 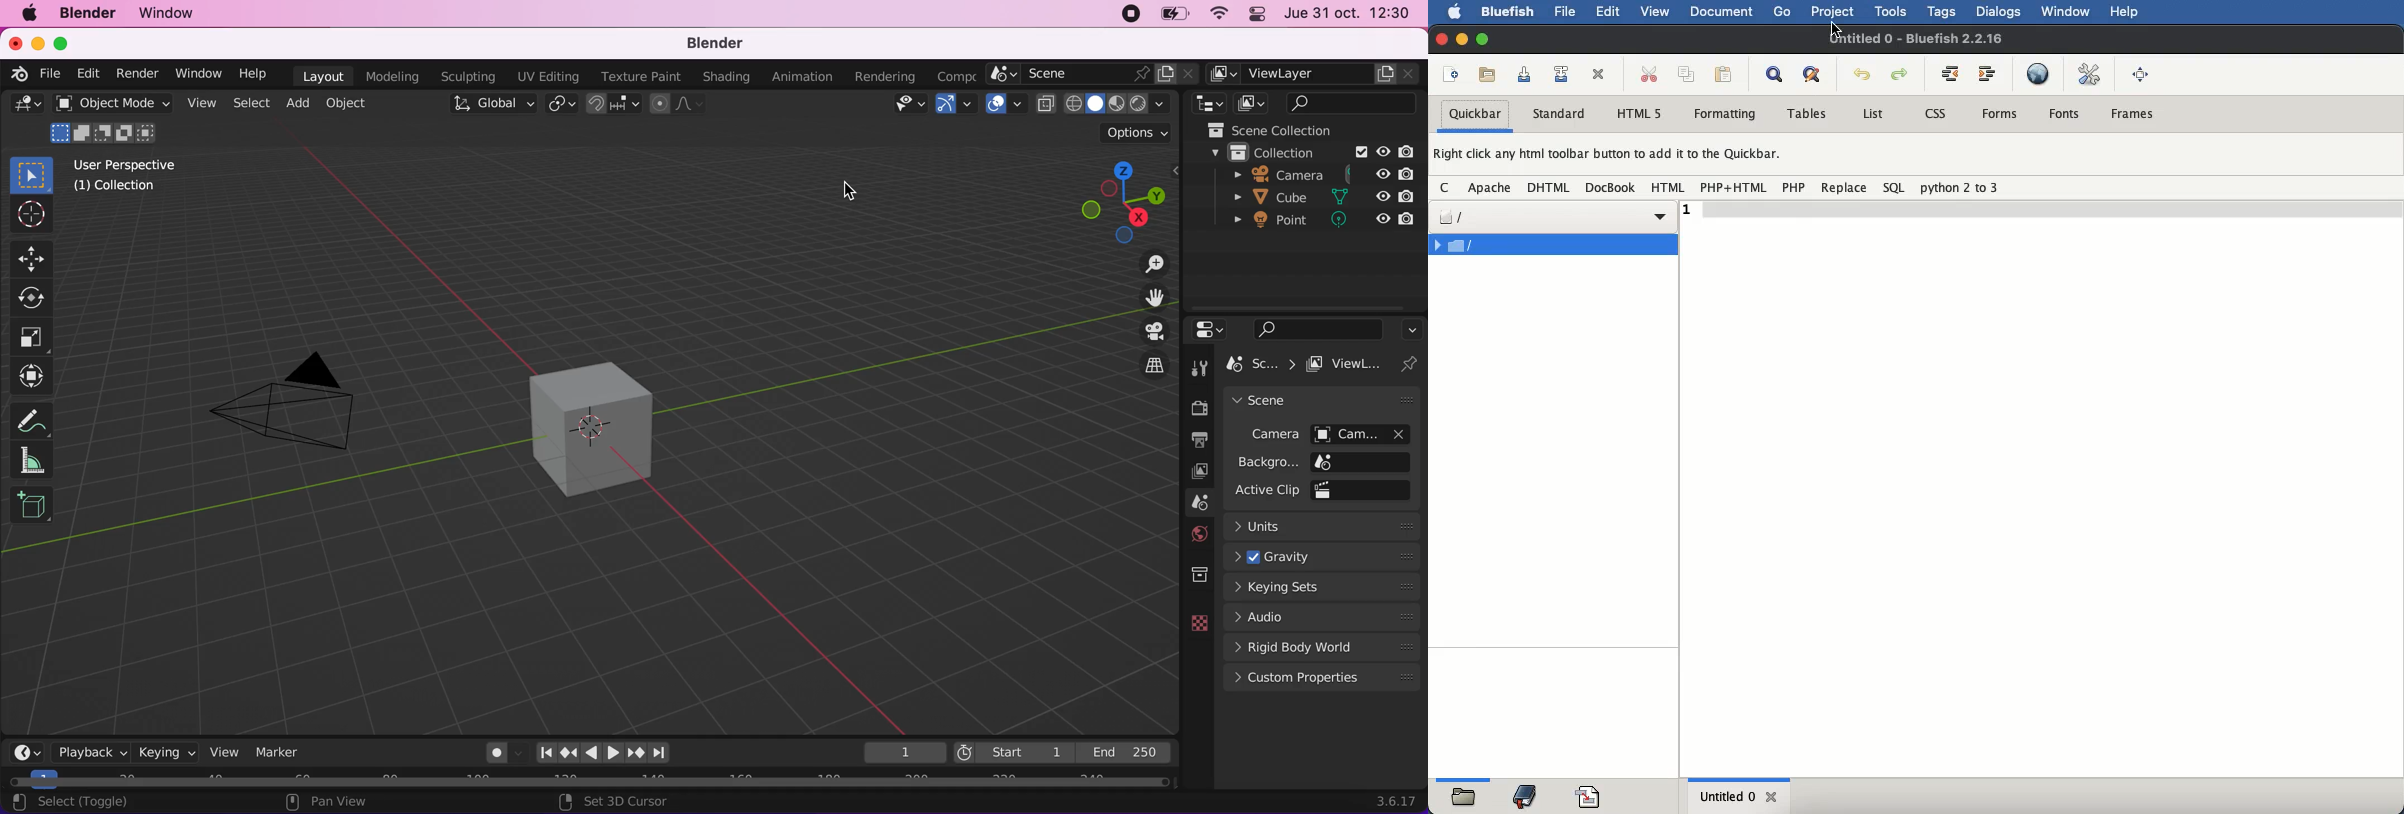 I want to click on exclude from view layer, so click(x=1359, y=151).